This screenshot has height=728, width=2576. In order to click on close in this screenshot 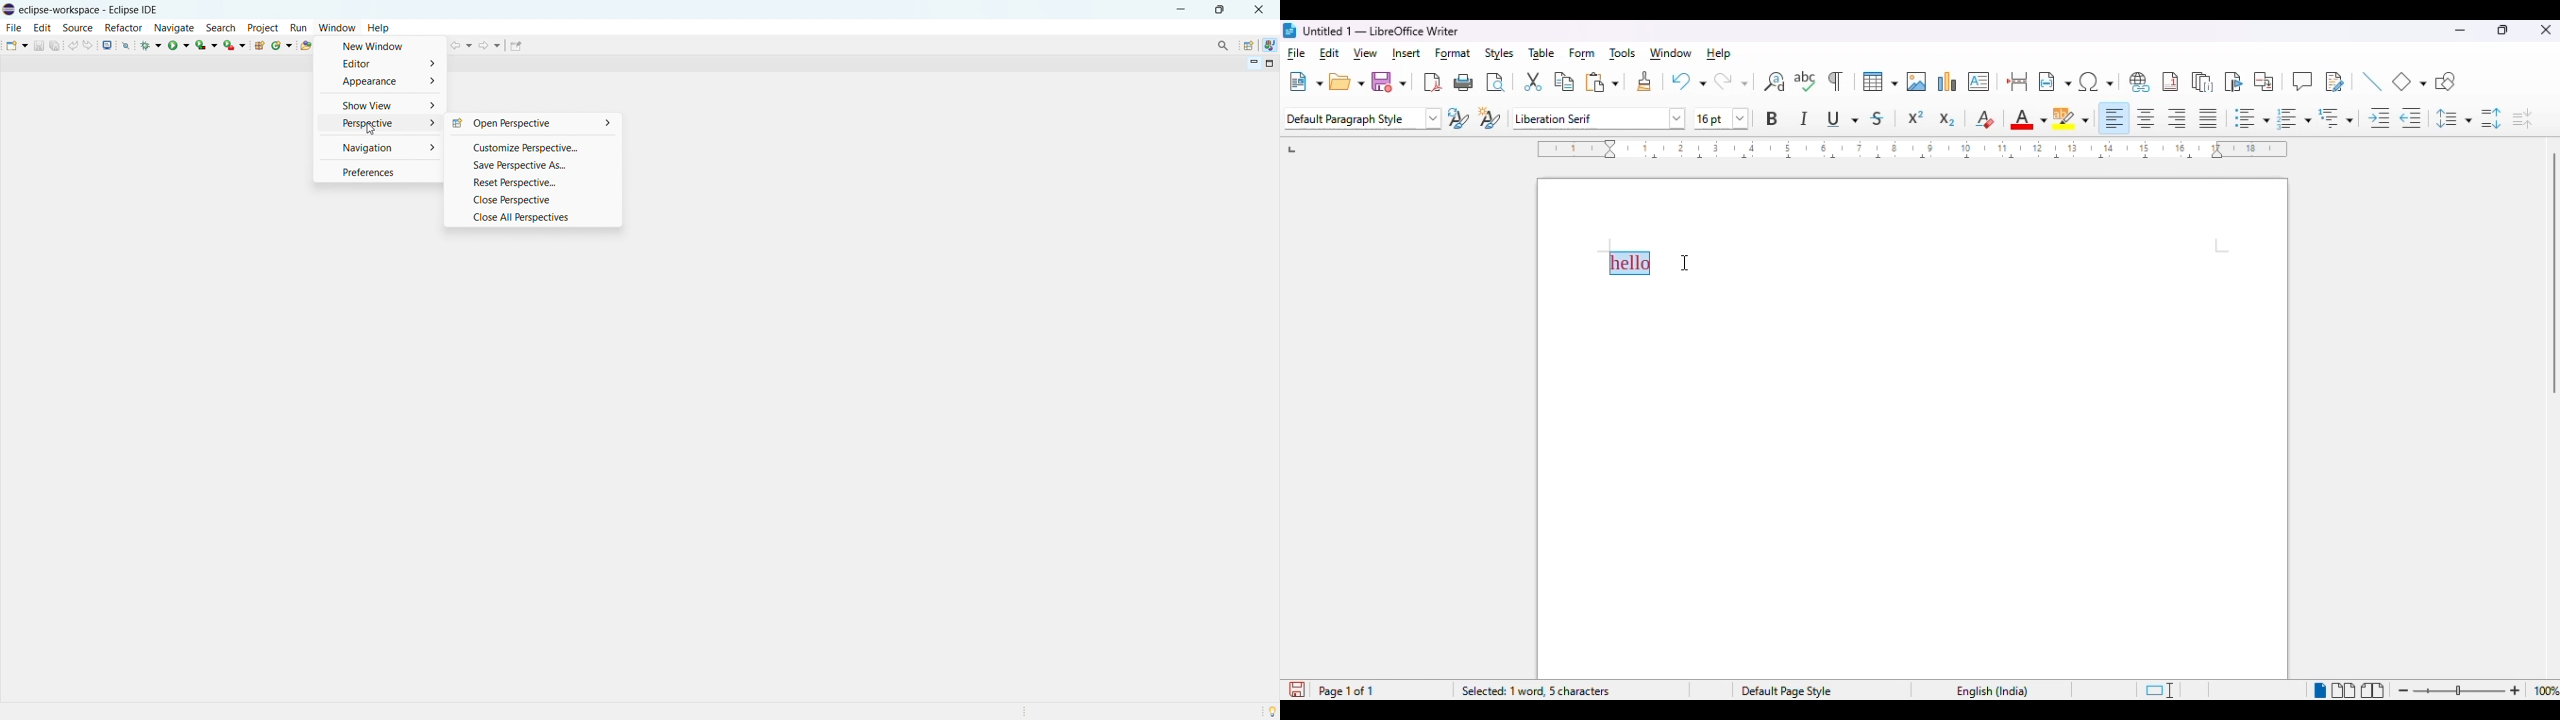, I will do `click(2546, 31)`.